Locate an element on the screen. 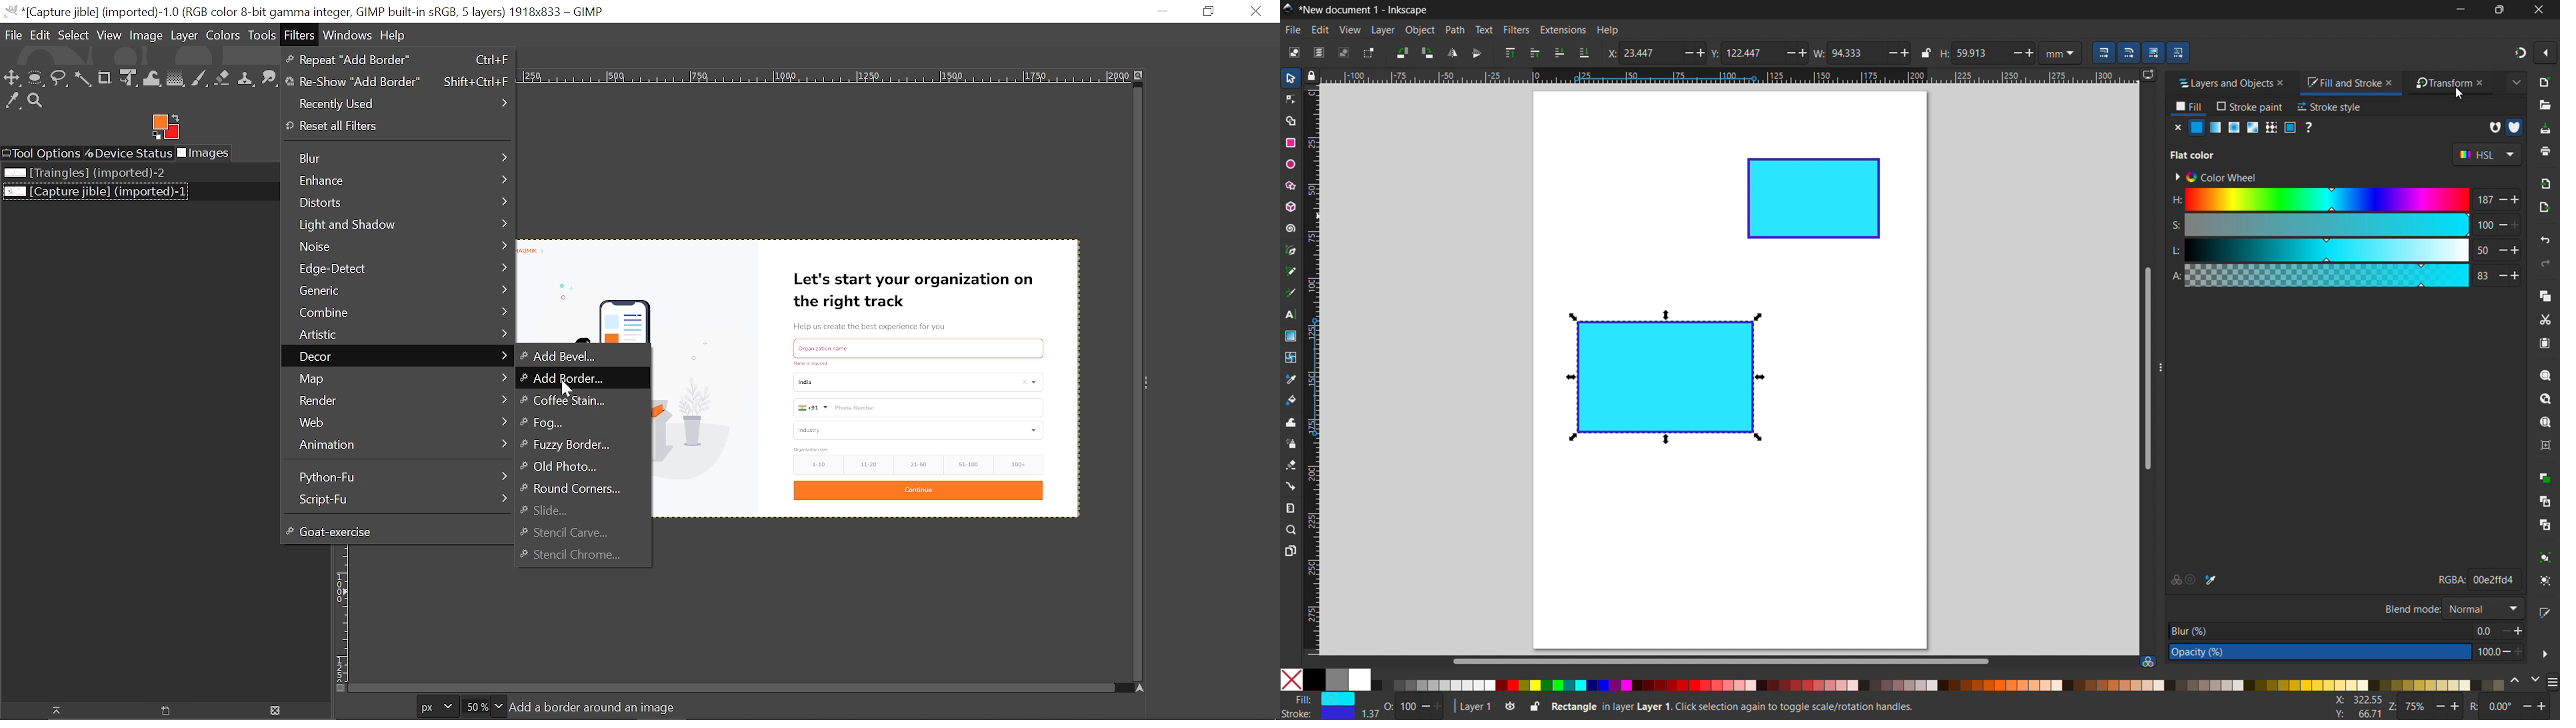 The width and height of the screenshot is (2576, 728). 11-20 is located at coordinates (871, 464).